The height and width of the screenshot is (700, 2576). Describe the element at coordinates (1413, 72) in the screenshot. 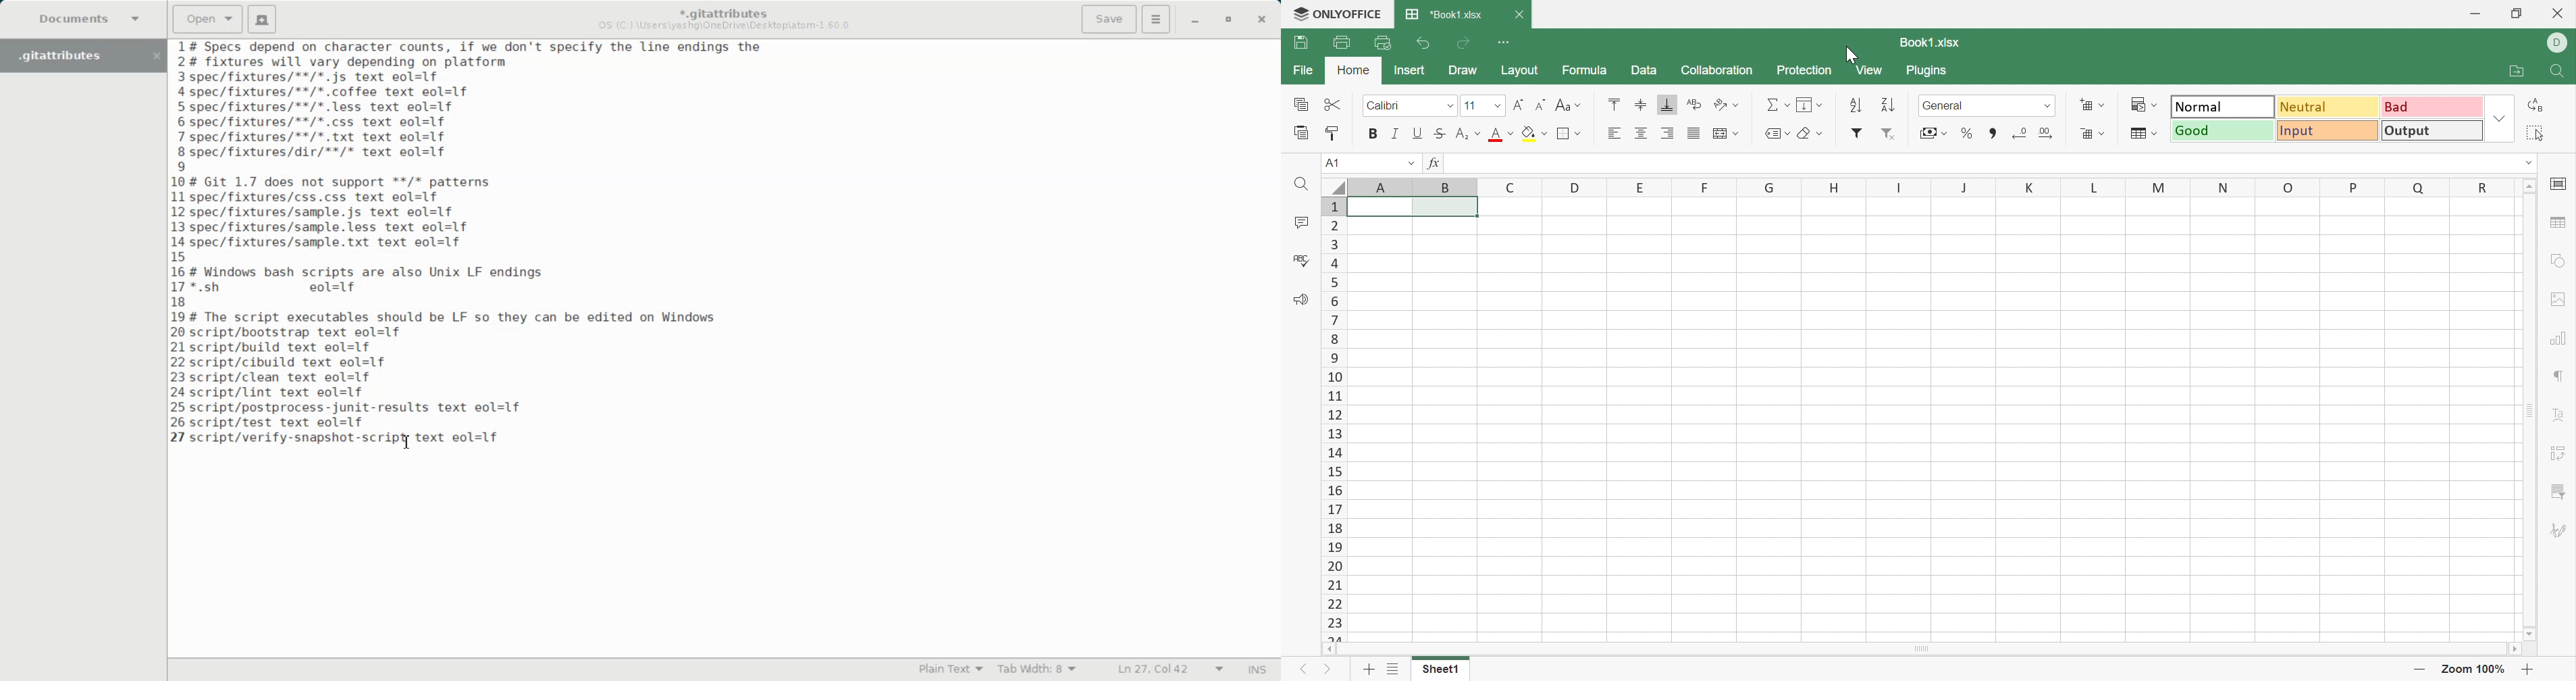

I see `Insert` at that location.